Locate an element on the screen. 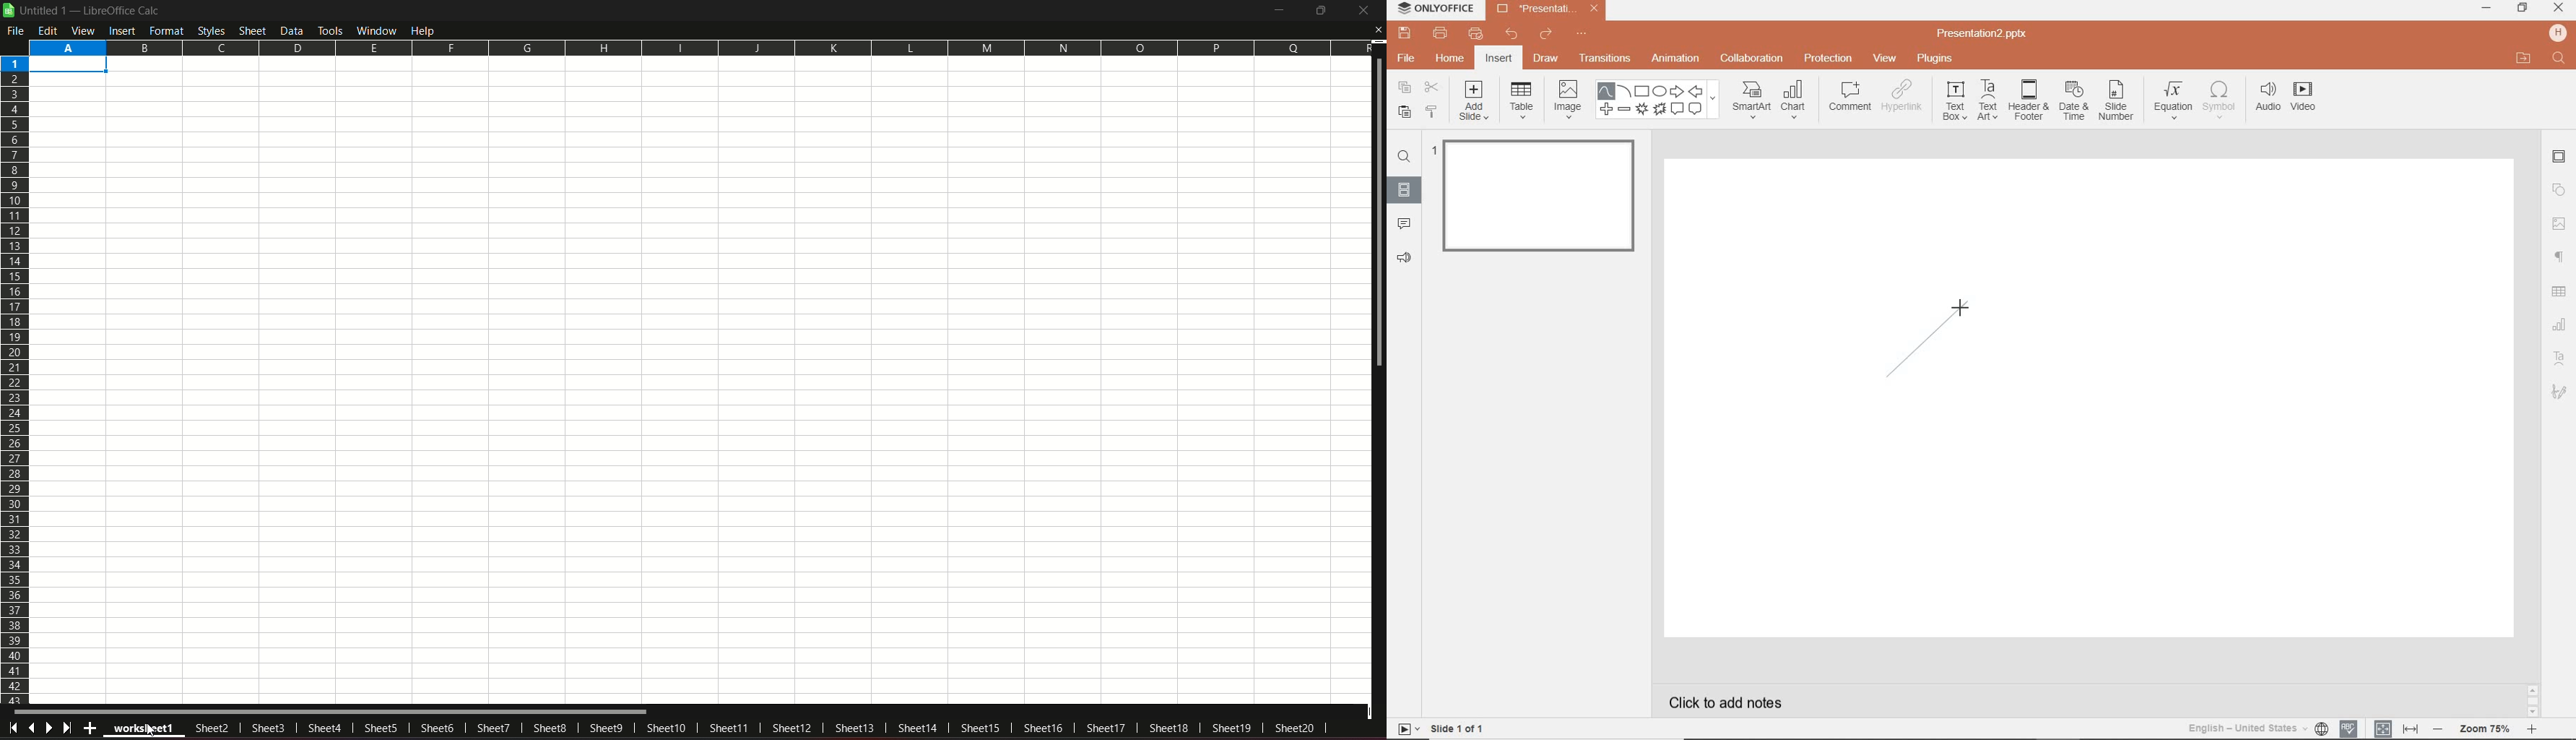 This screenshot has width=2576, height=756. TEXT LANGUAGE is located at coordinates (2258, 727).